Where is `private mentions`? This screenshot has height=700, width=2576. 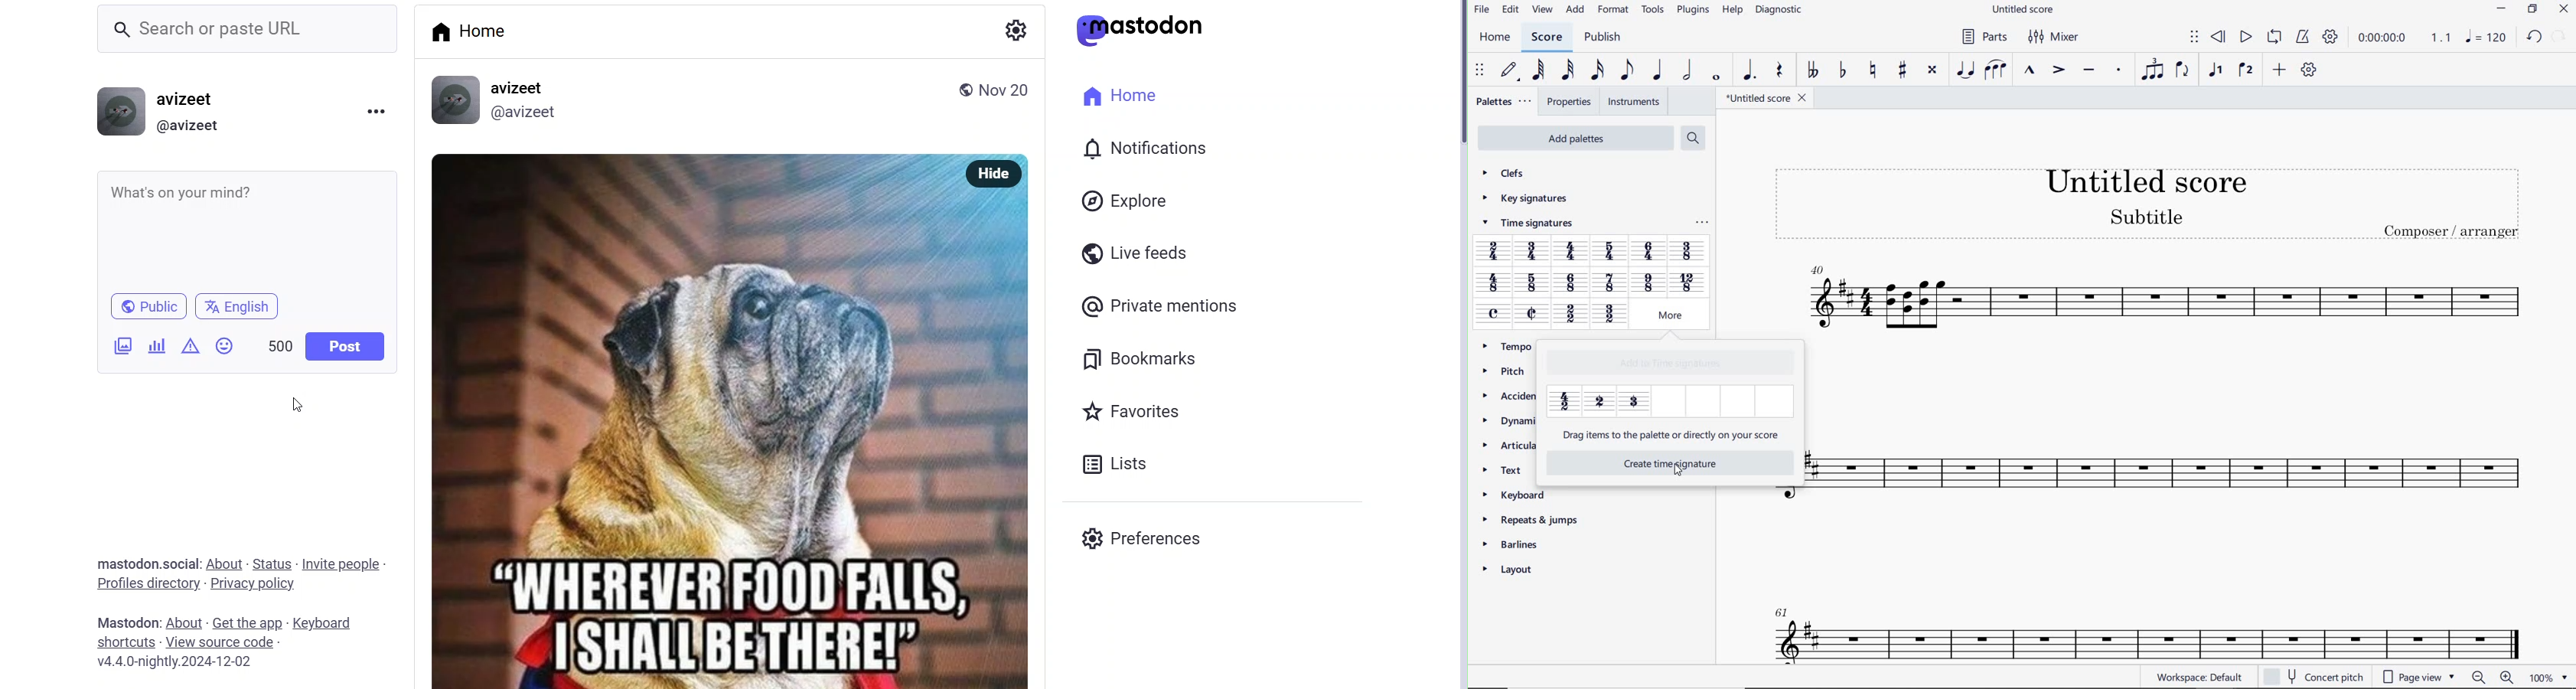
private mentions is located at coordinates (1186, 305).